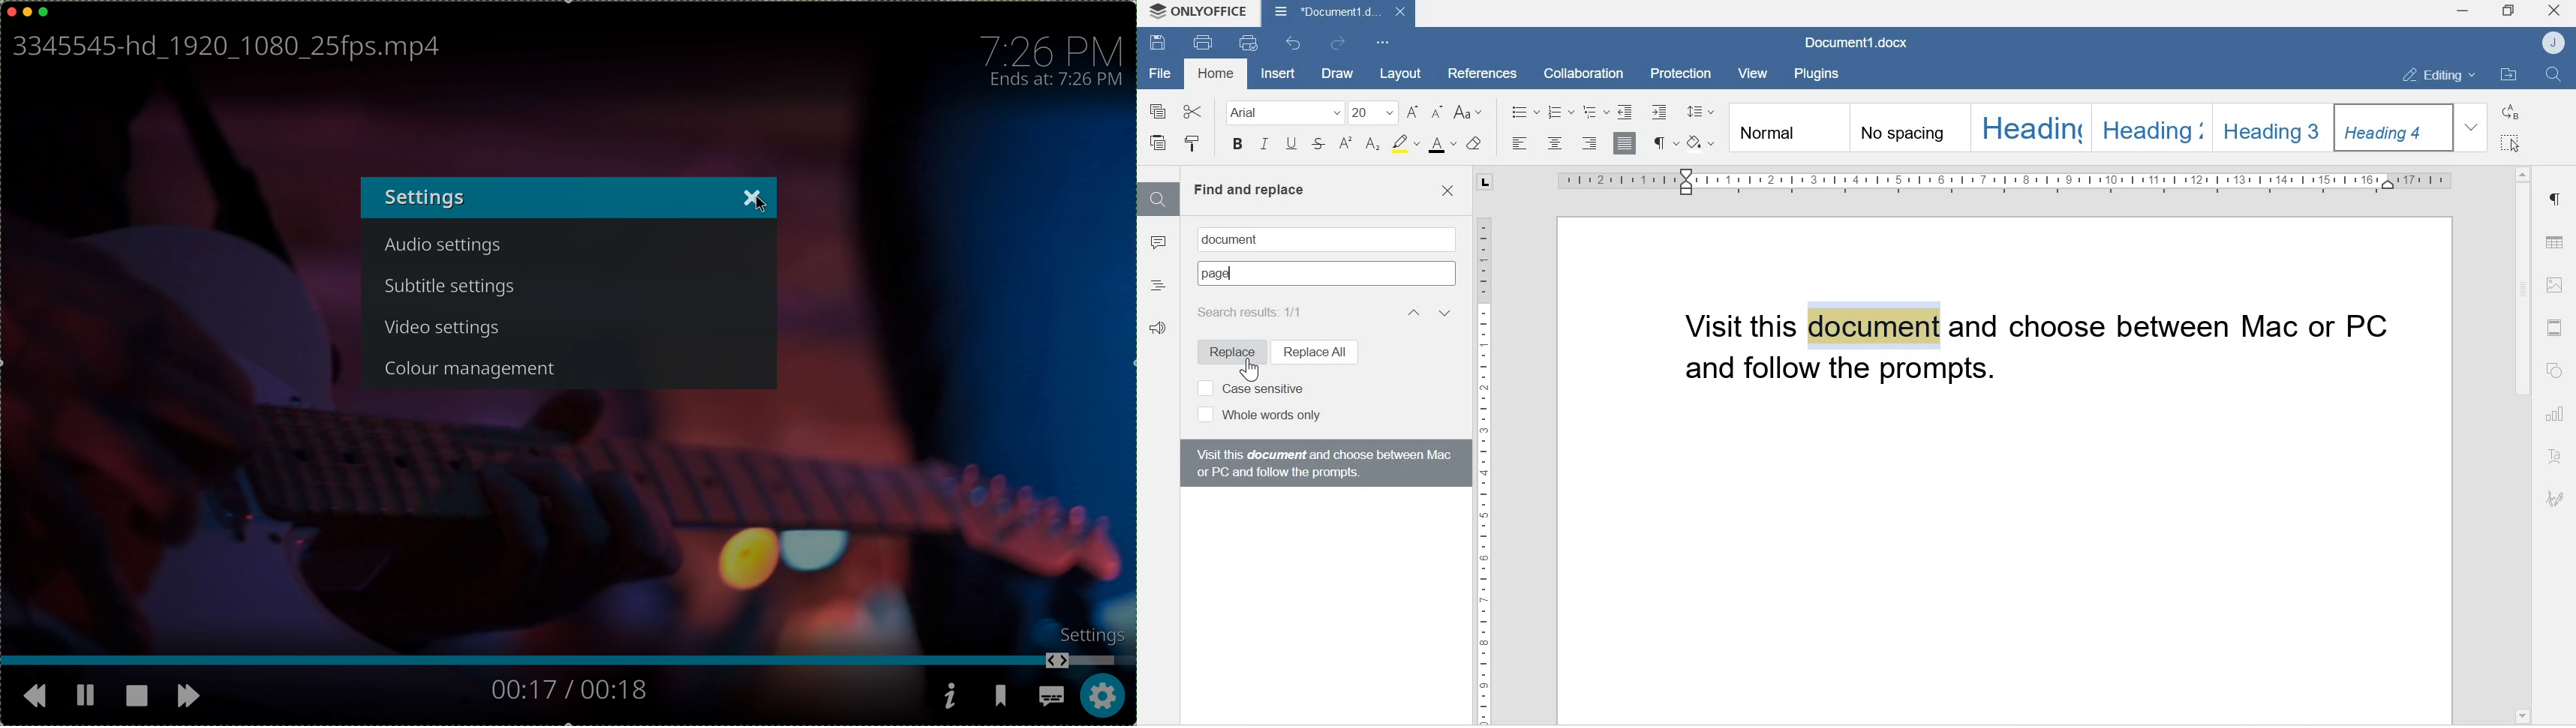 The width and height of the screenshot is (2576, 728). Describe the element at coordinates (1520, 144) in the screenshot. I see `Align left` at that location.